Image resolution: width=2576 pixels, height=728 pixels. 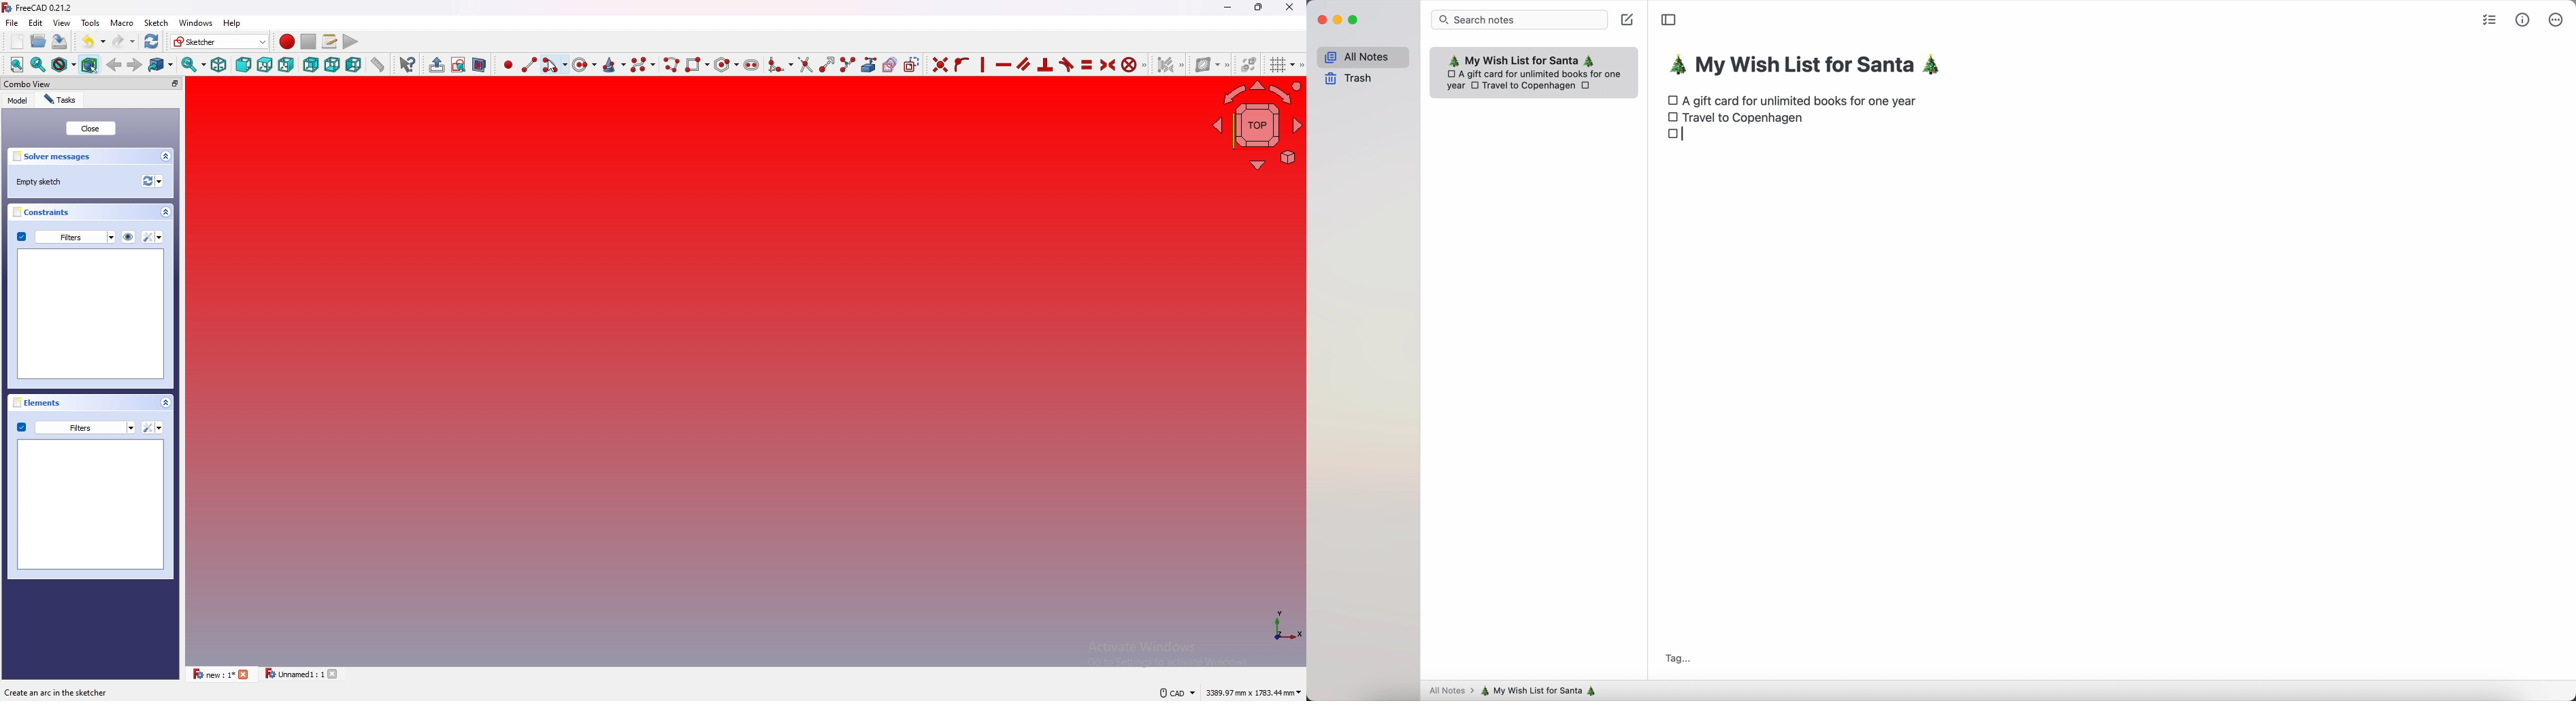 I want to click on view sketch, so click(x=459, y=65).